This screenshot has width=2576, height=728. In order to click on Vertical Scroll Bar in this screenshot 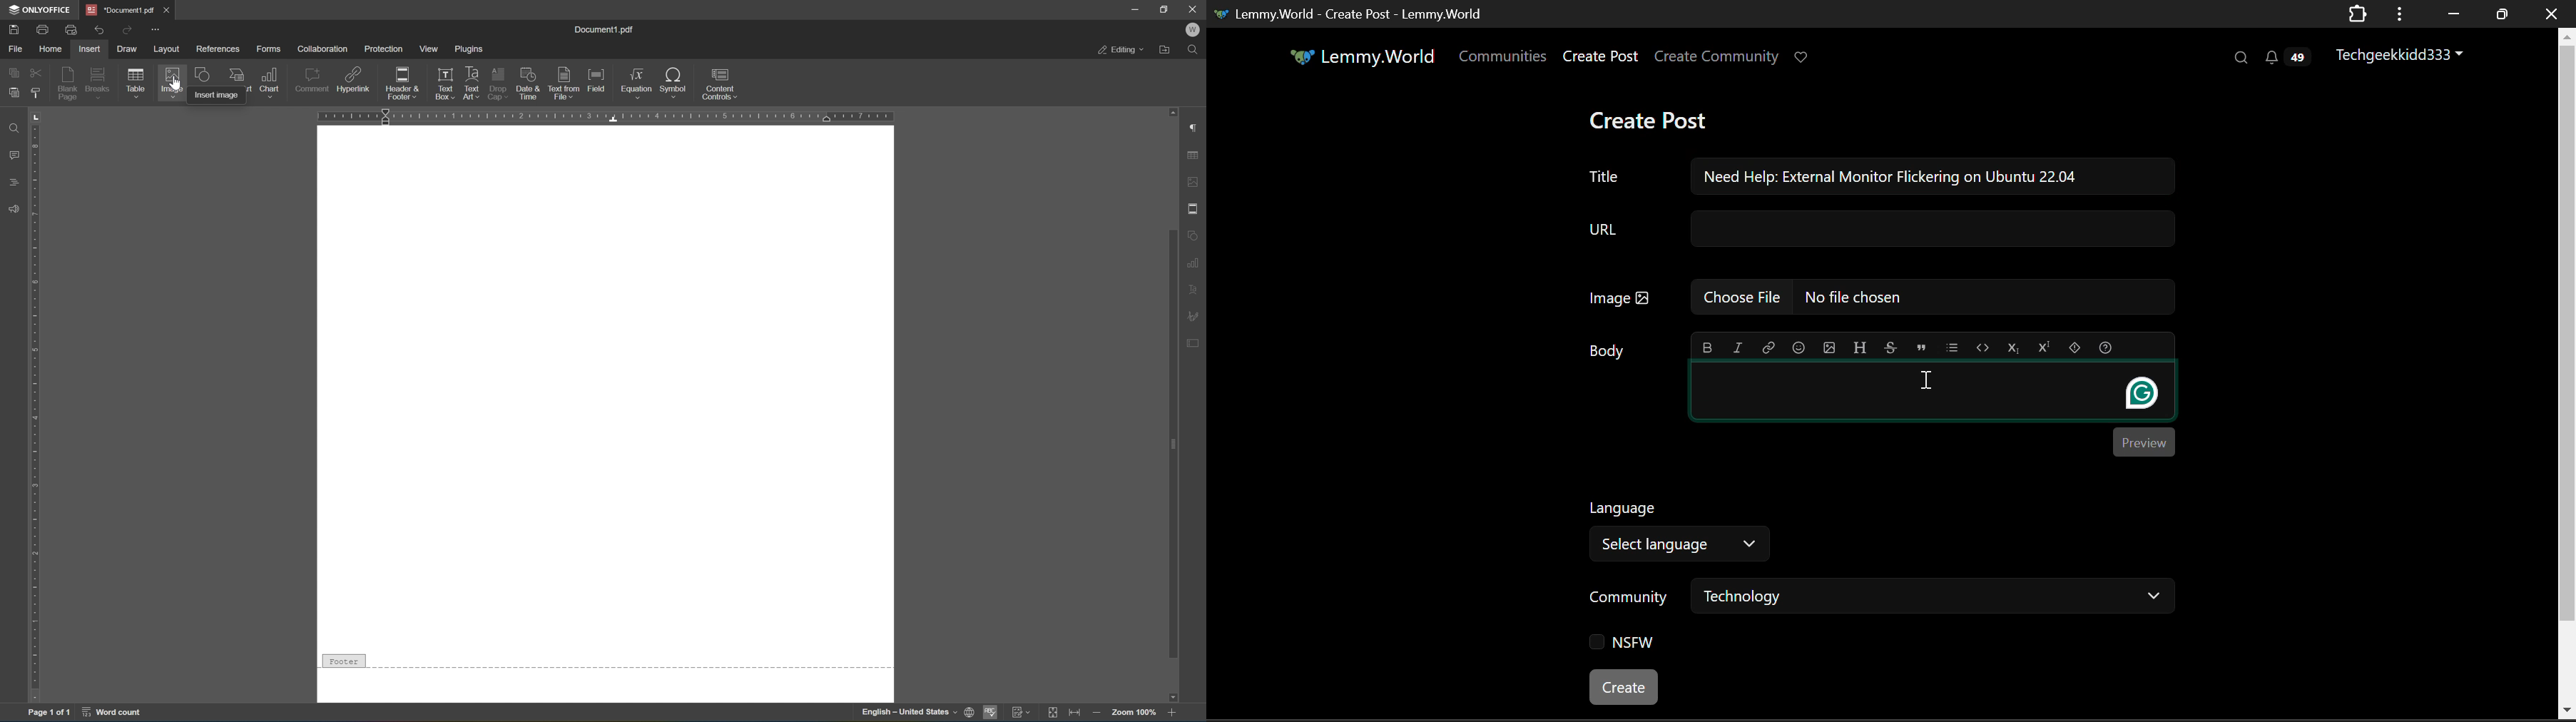, I will do `click(2567, 371)`.